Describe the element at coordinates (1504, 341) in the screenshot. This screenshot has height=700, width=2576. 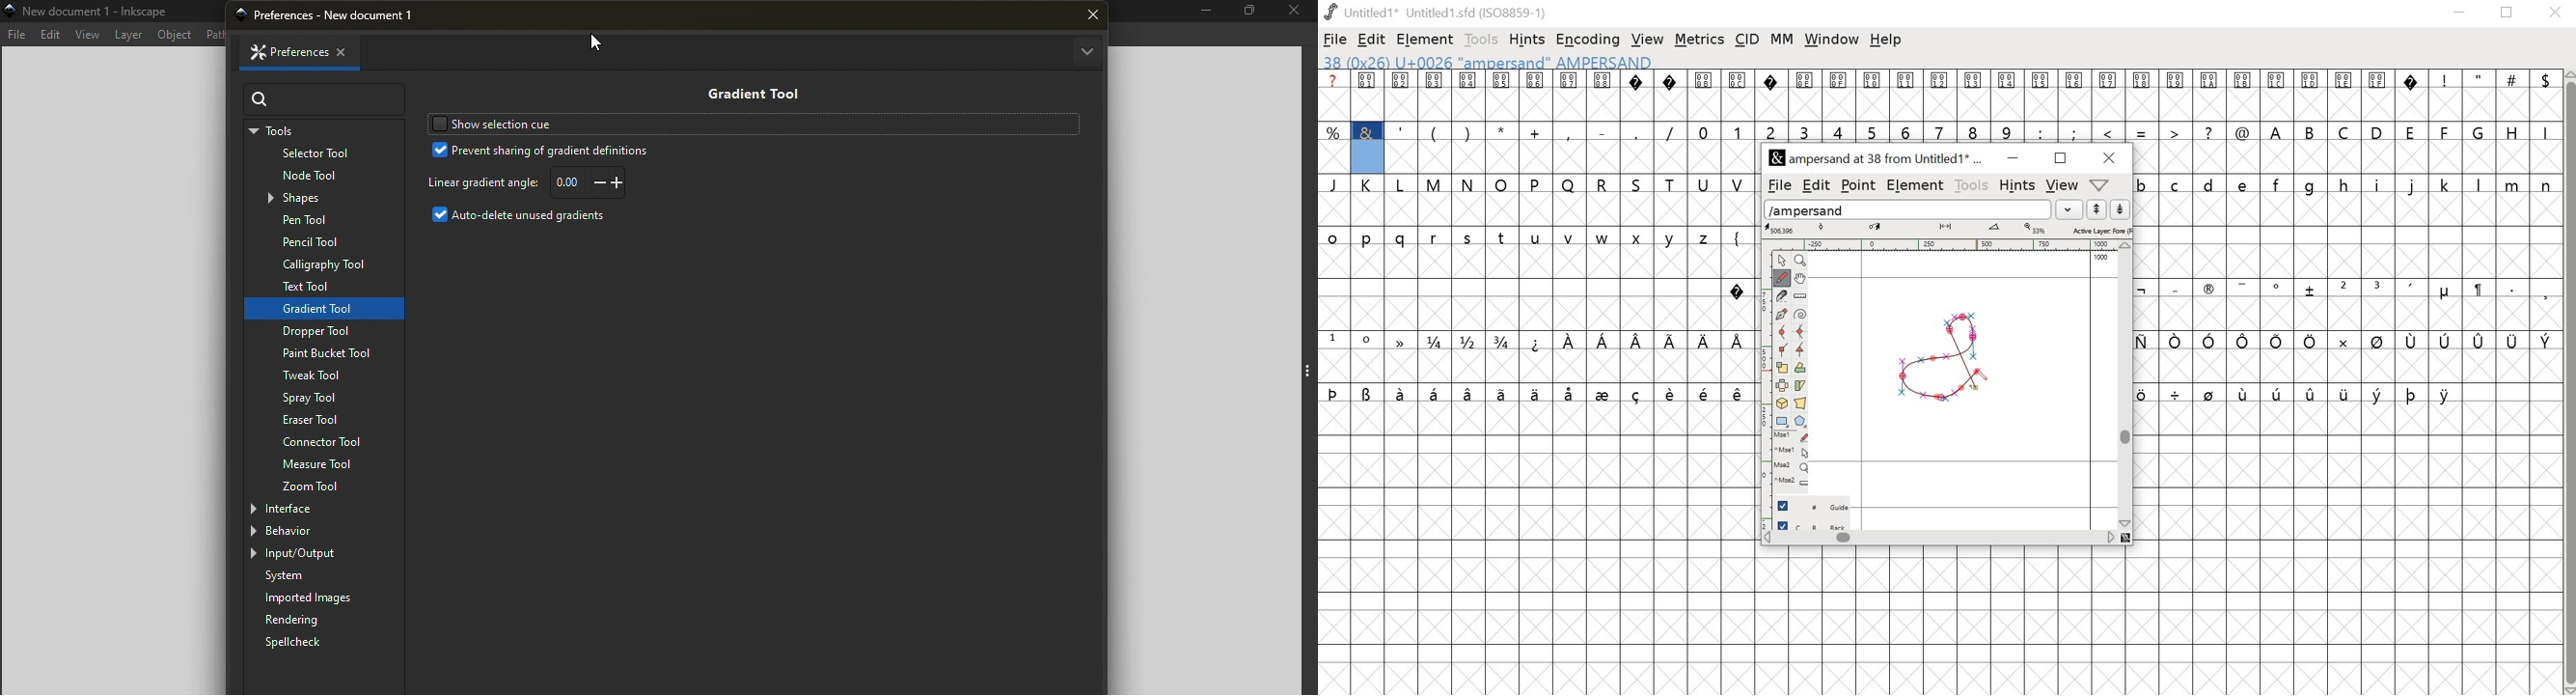
I see `3/4` at that location.